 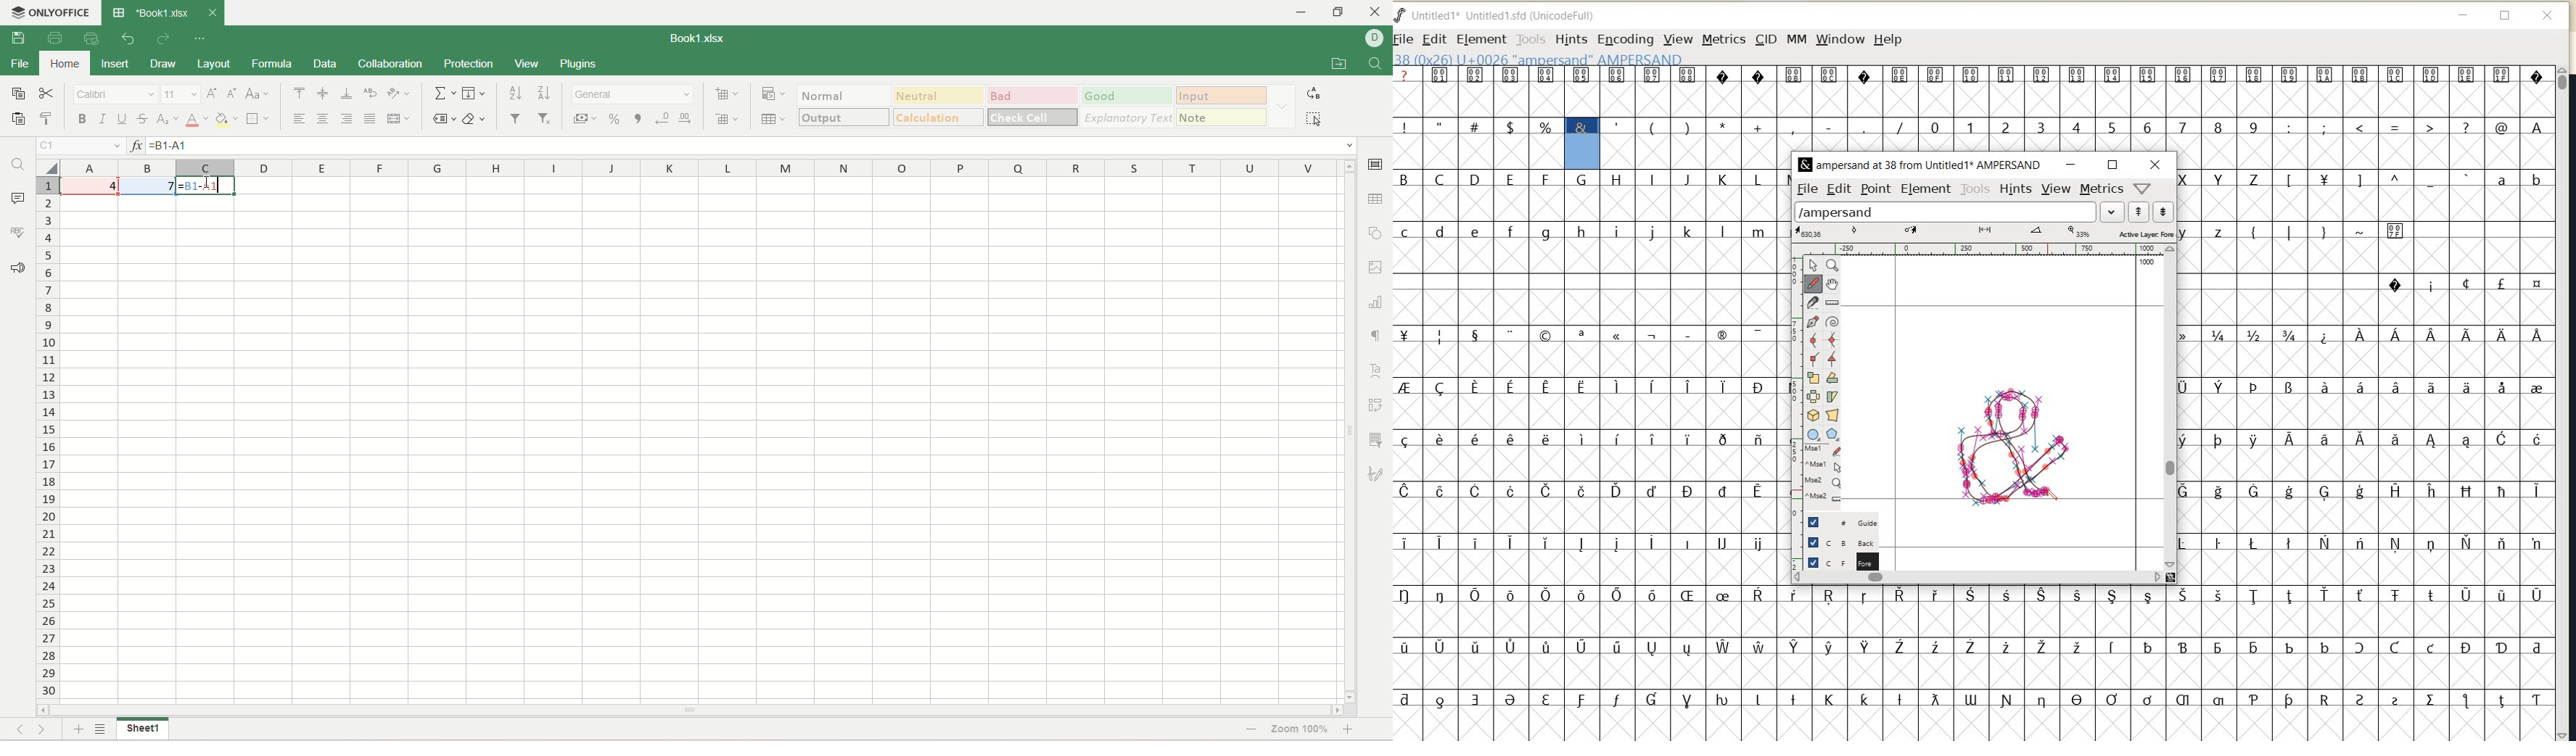 What do you see at coordinates (144, 731) in the screenshot?
I see `sheet name` at bounding box center [144, 731].